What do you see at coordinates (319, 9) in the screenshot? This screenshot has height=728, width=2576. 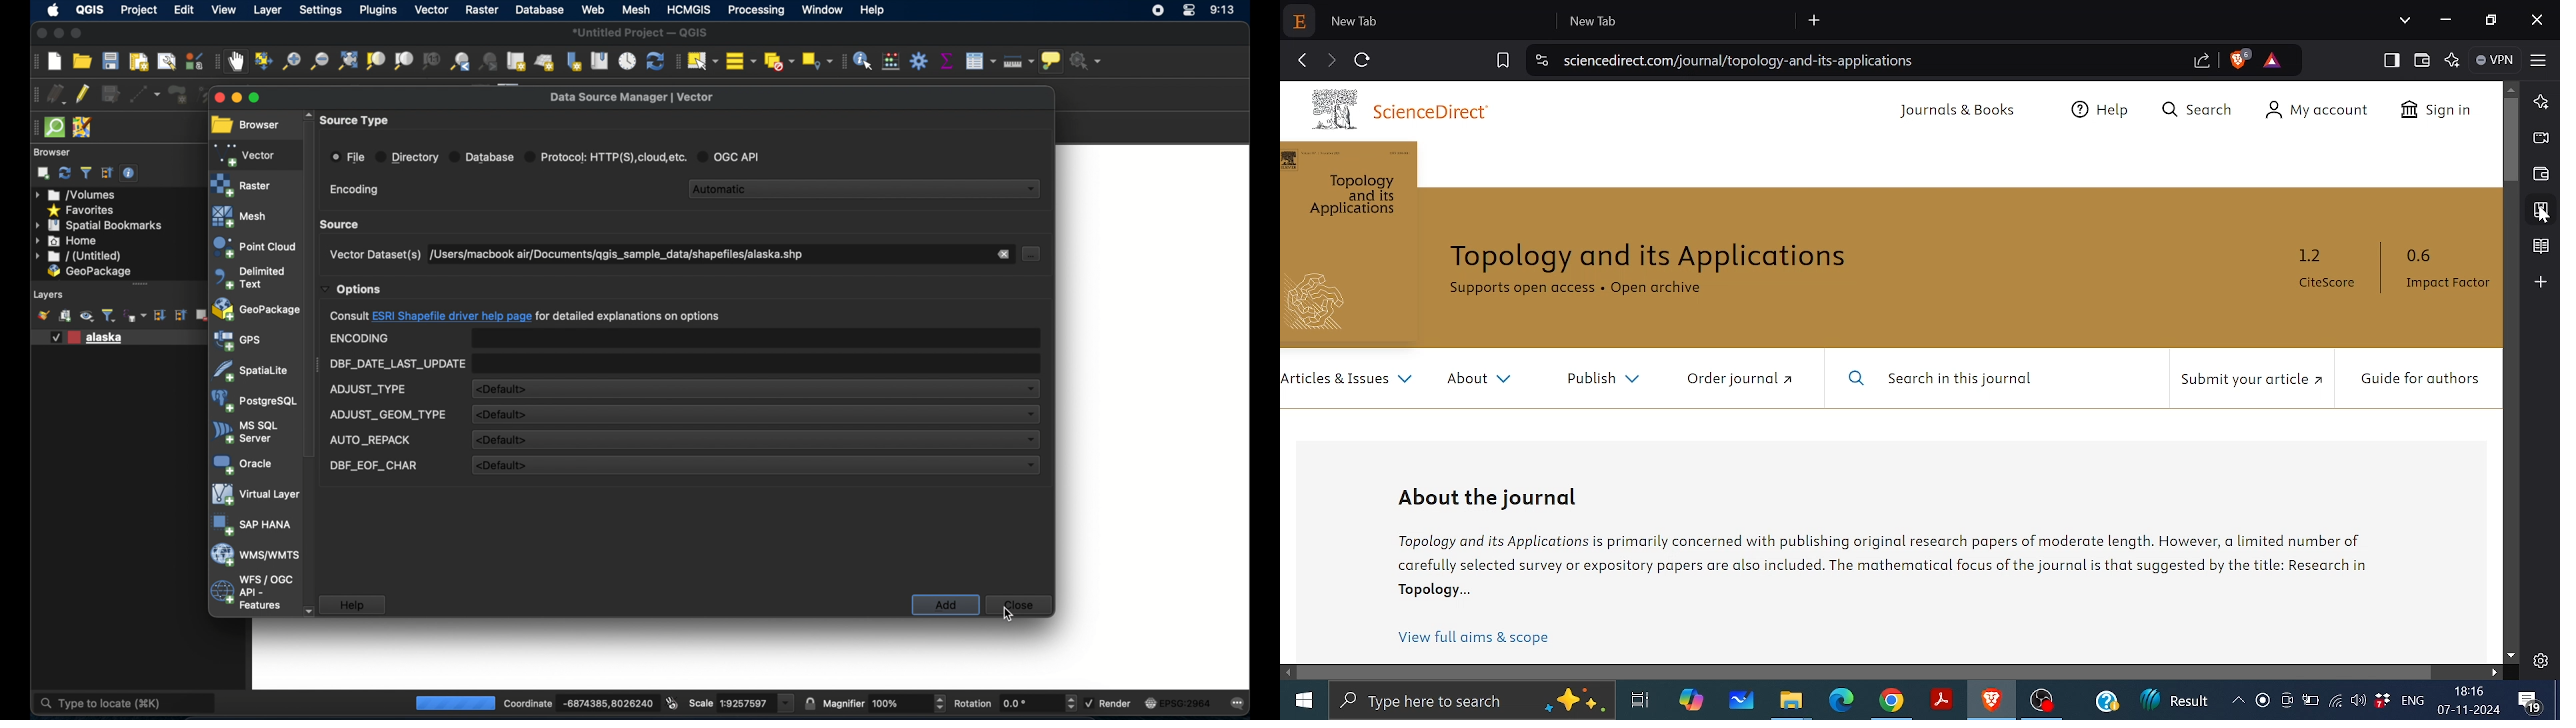 I see `settings` at bounding box center [319, 9].